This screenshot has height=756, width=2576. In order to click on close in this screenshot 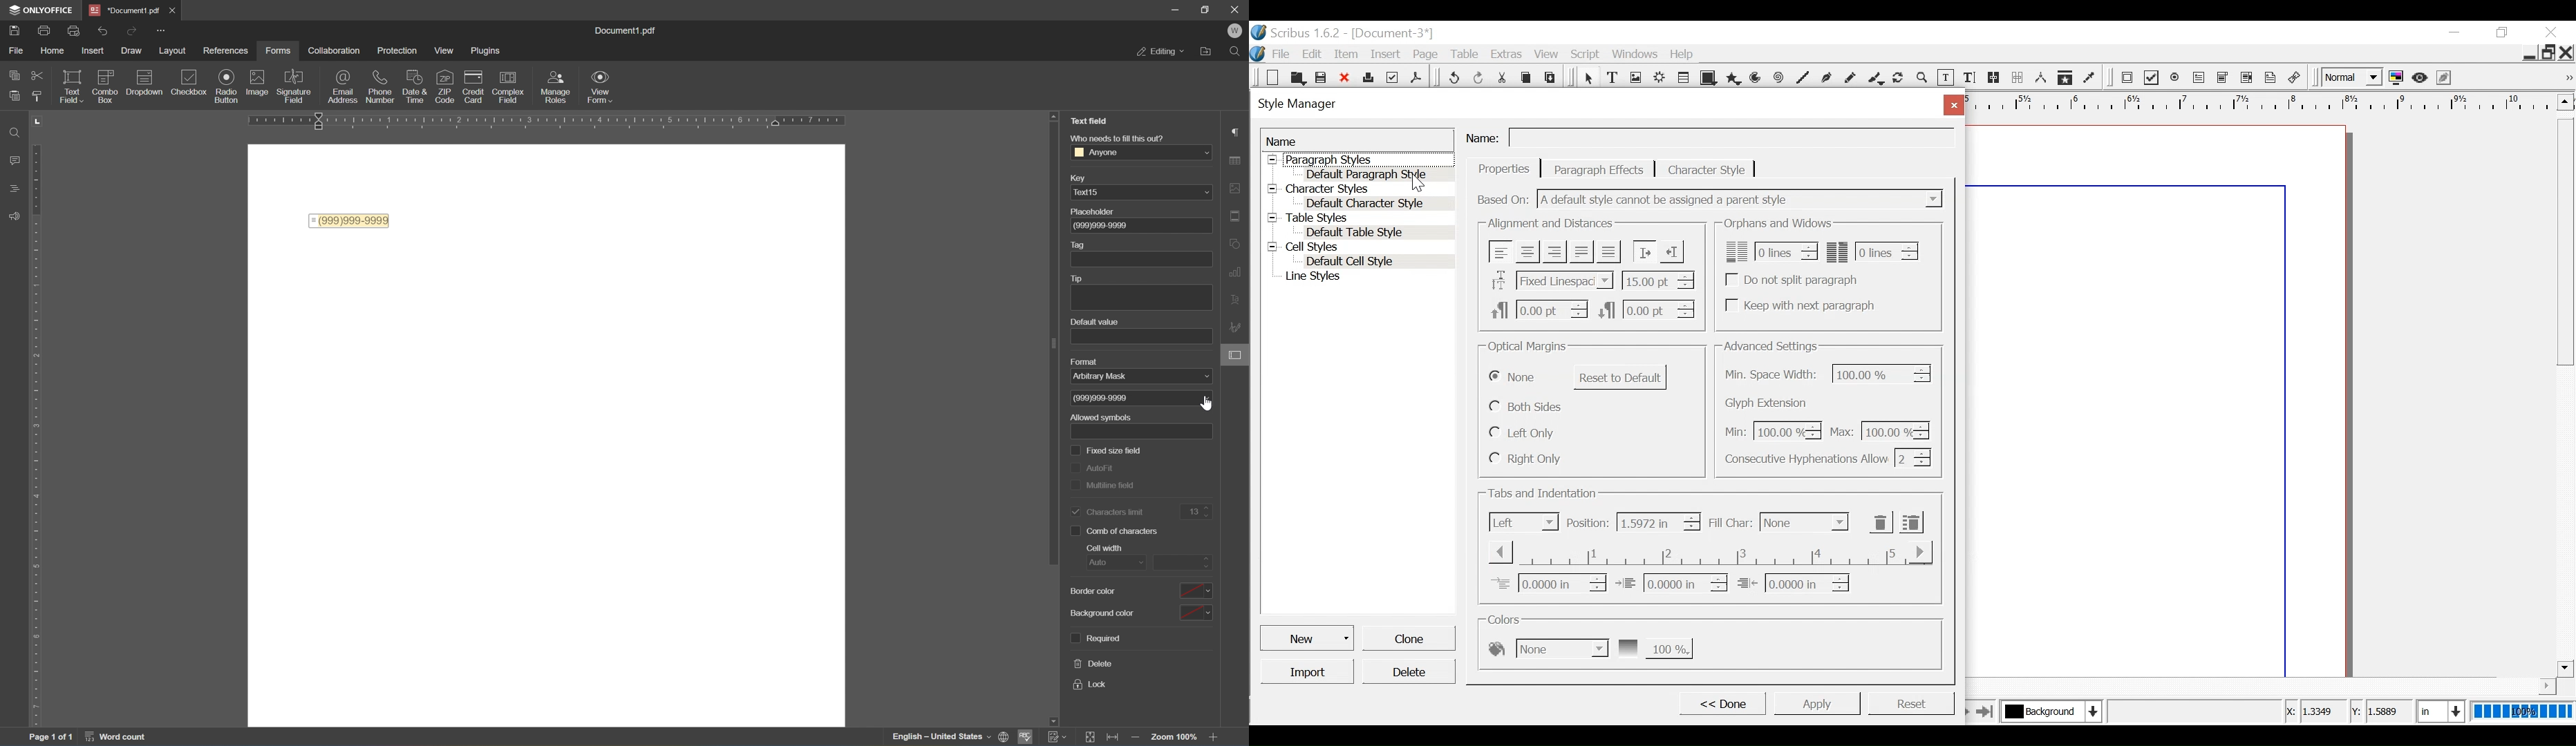, I will do `click(173, 9)`.